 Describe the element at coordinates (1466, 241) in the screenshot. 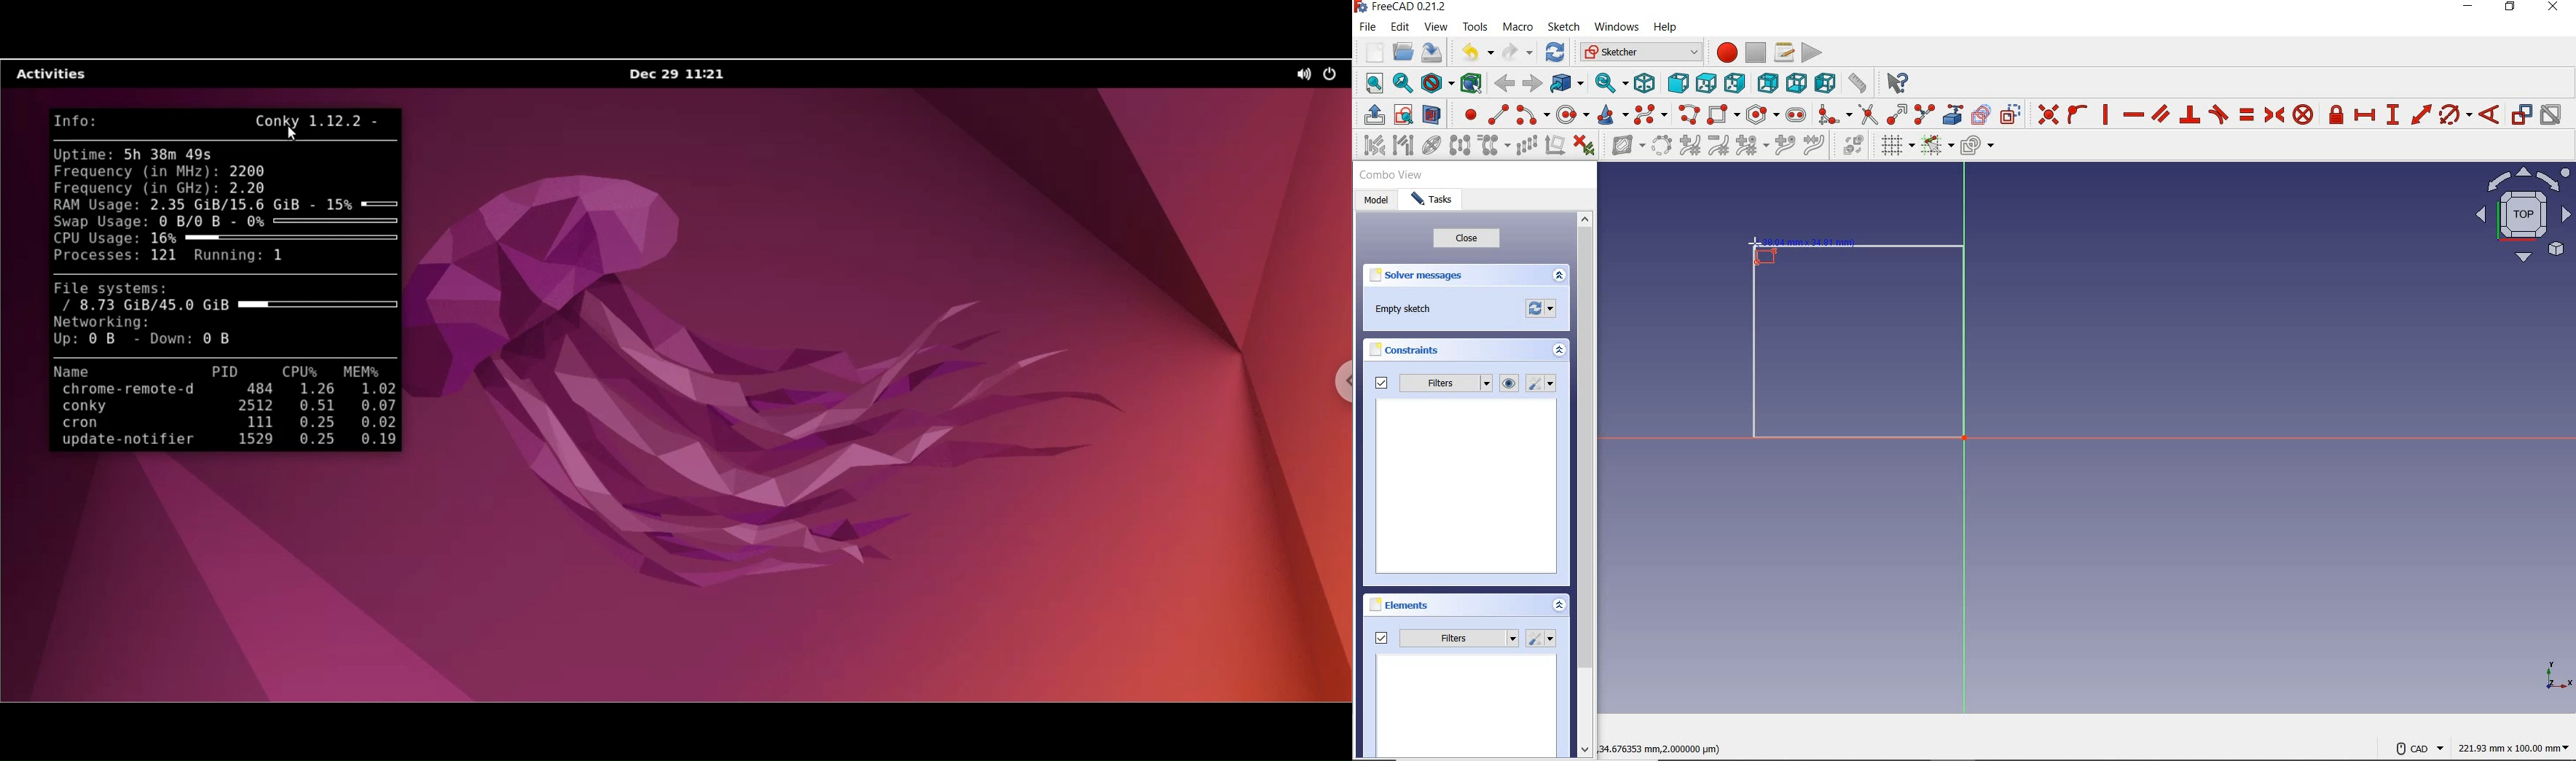

I see `close` at that location.